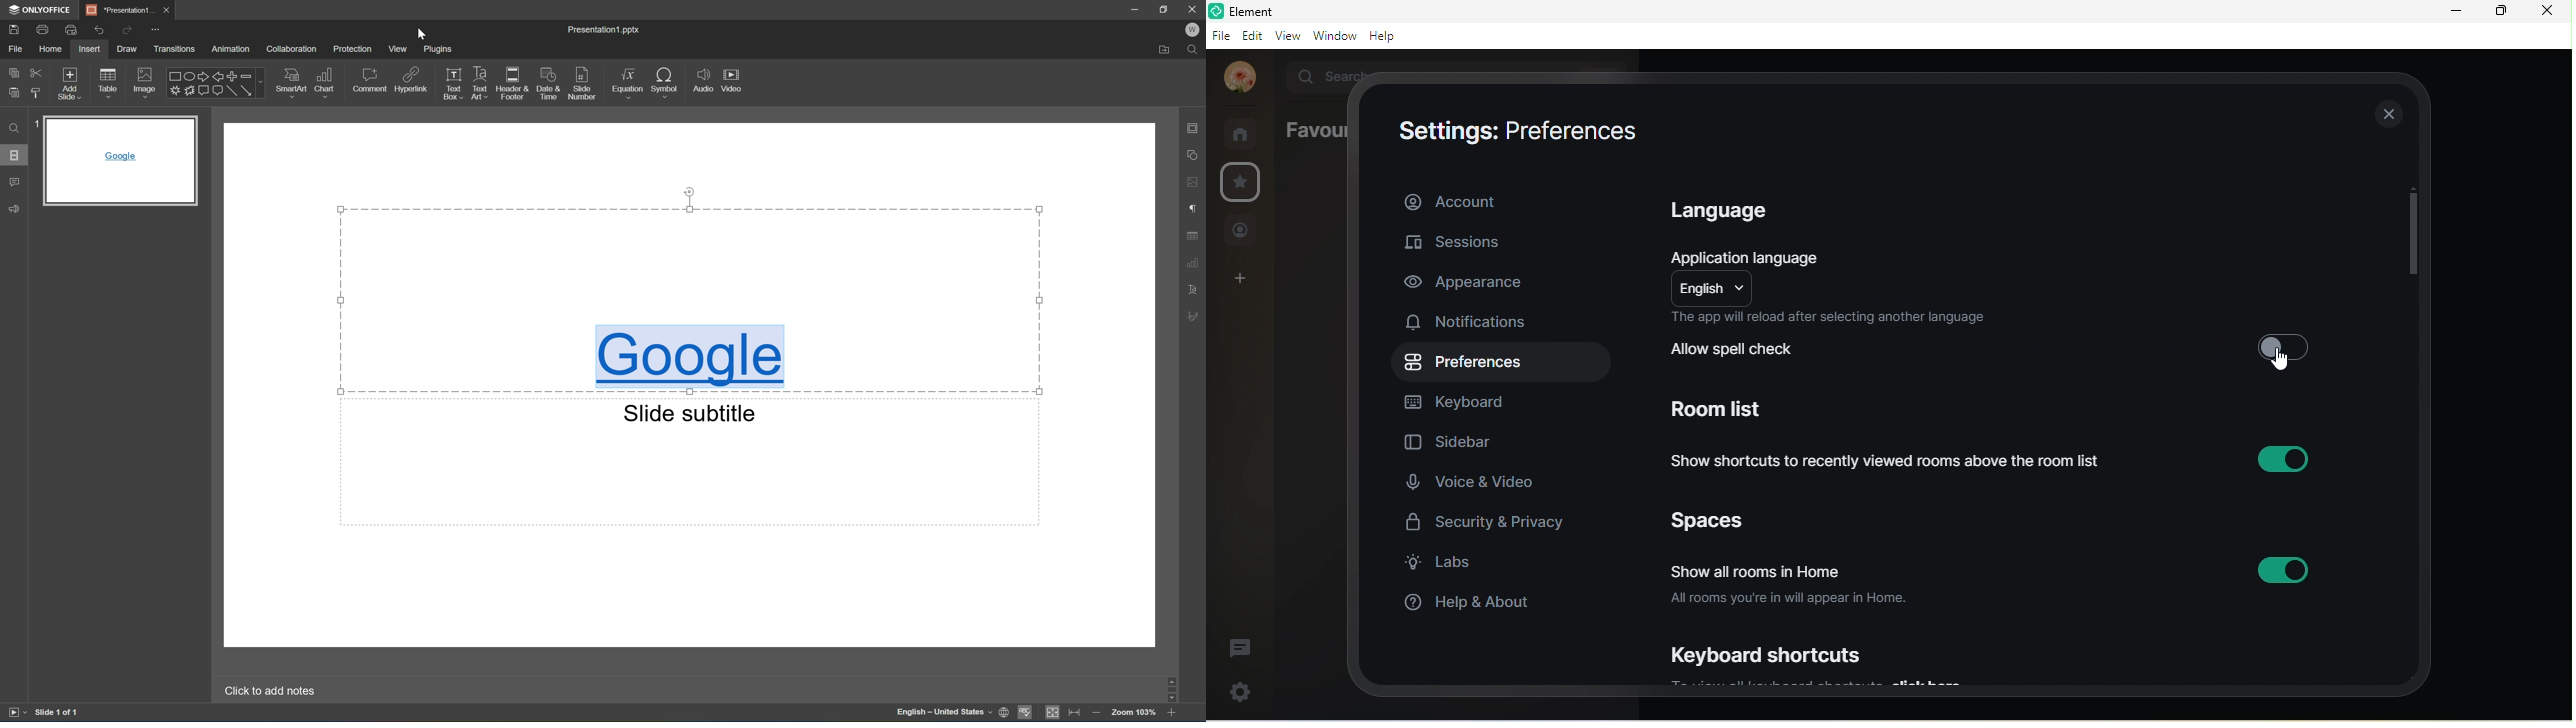  I want to click on Customize Quick Access Toolbar, so click(156, 30).